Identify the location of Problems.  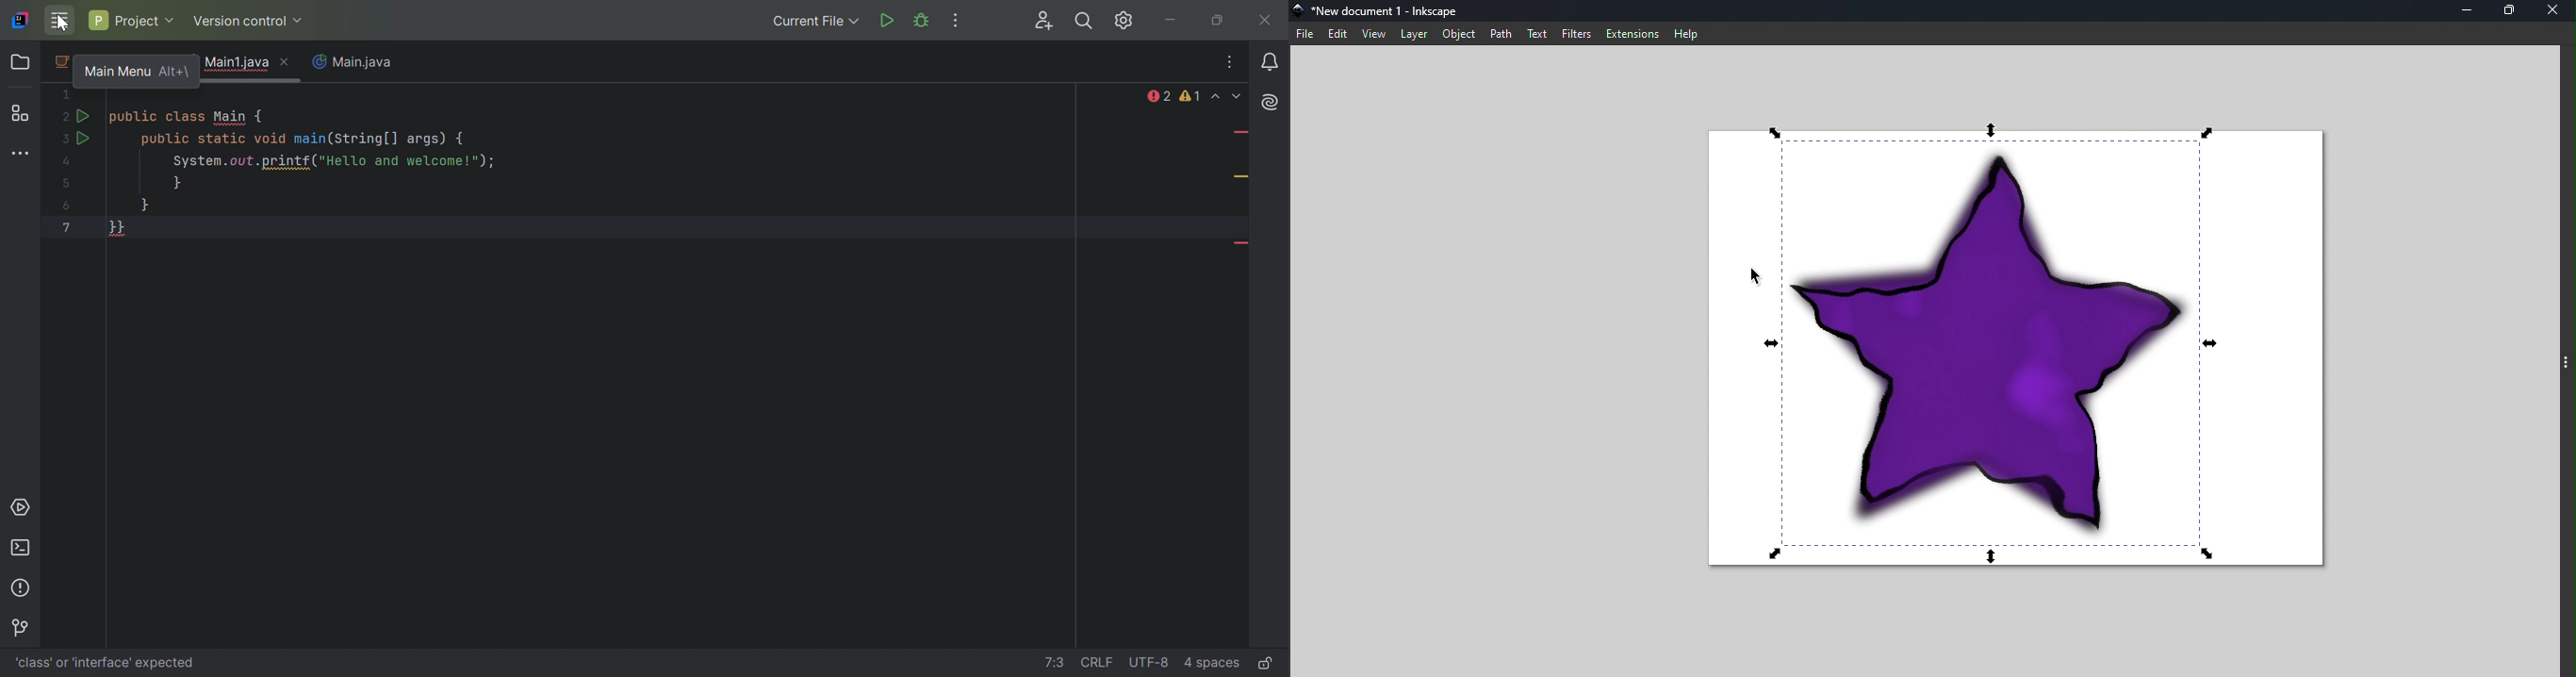
(22, 588).